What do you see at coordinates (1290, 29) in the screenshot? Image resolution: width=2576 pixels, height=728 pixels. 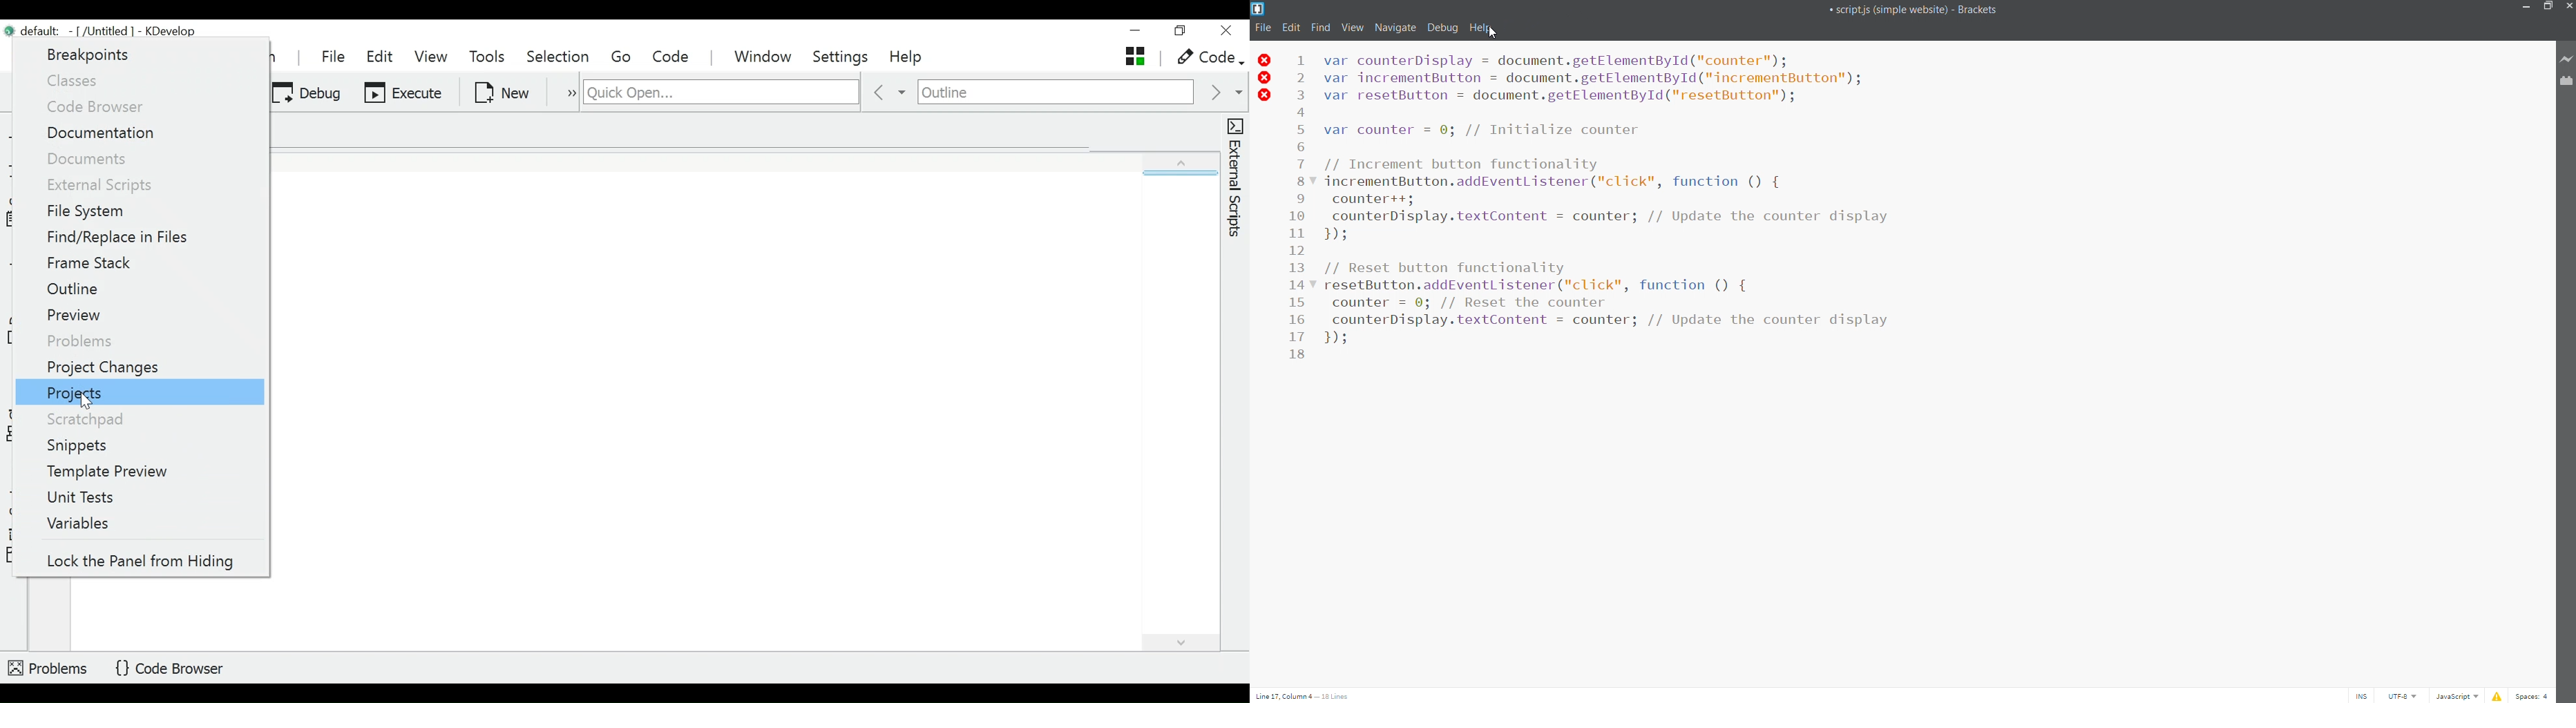 I see `edit` at bounding box center [1290, 29].